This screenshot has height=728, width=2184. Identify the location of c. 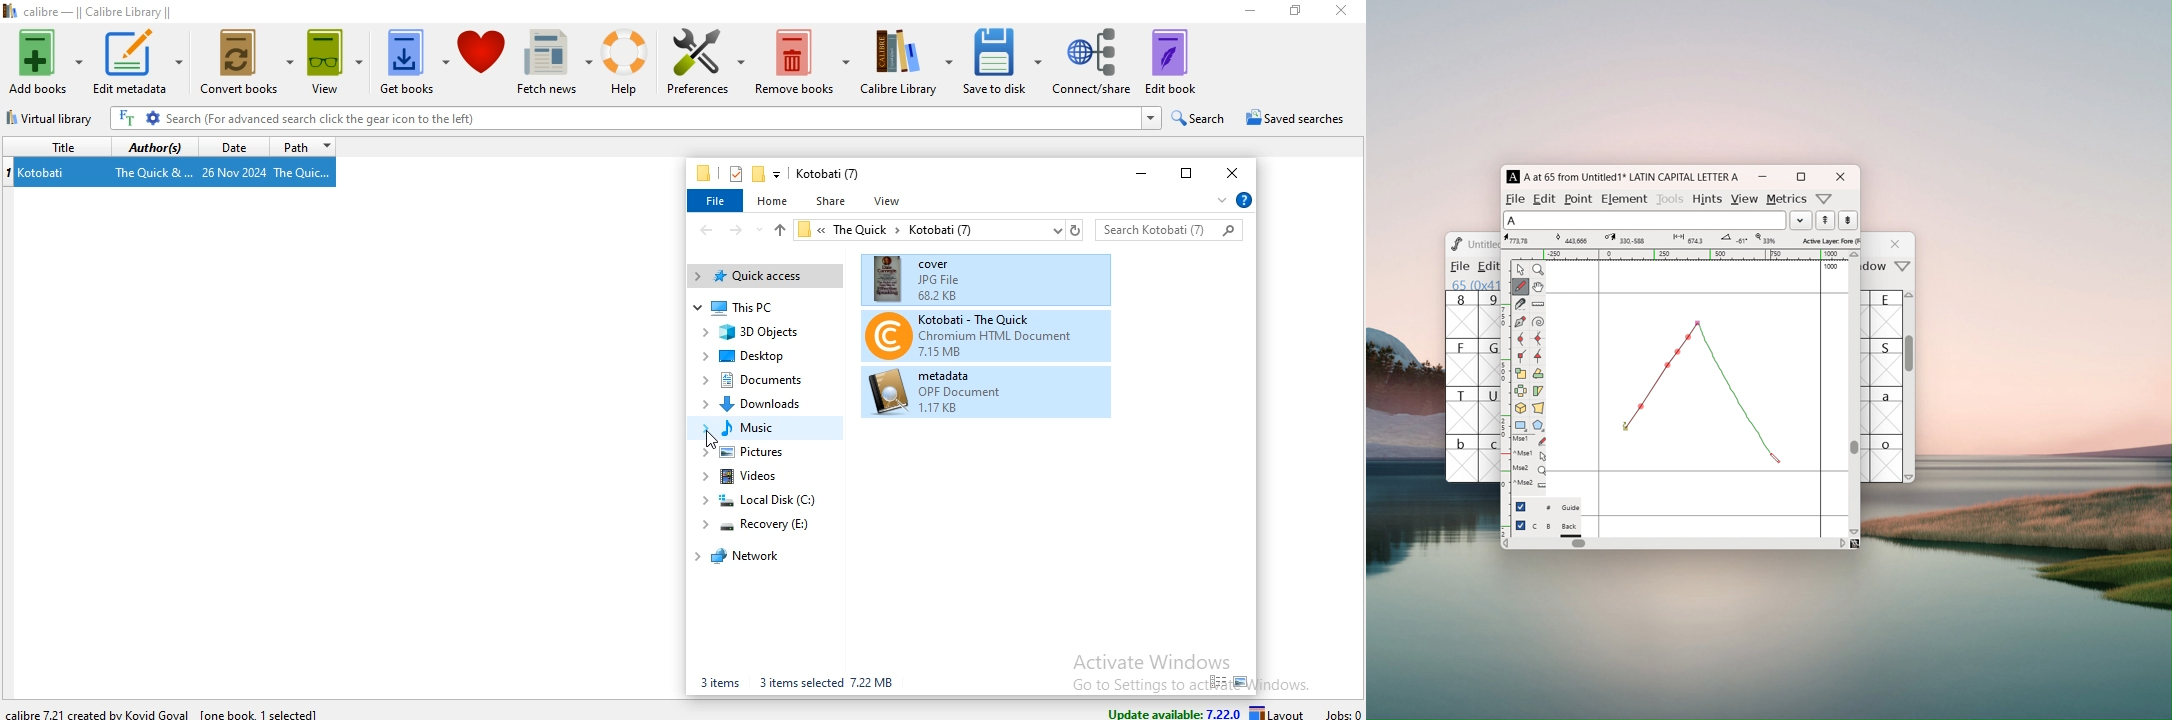
(1490, 459).